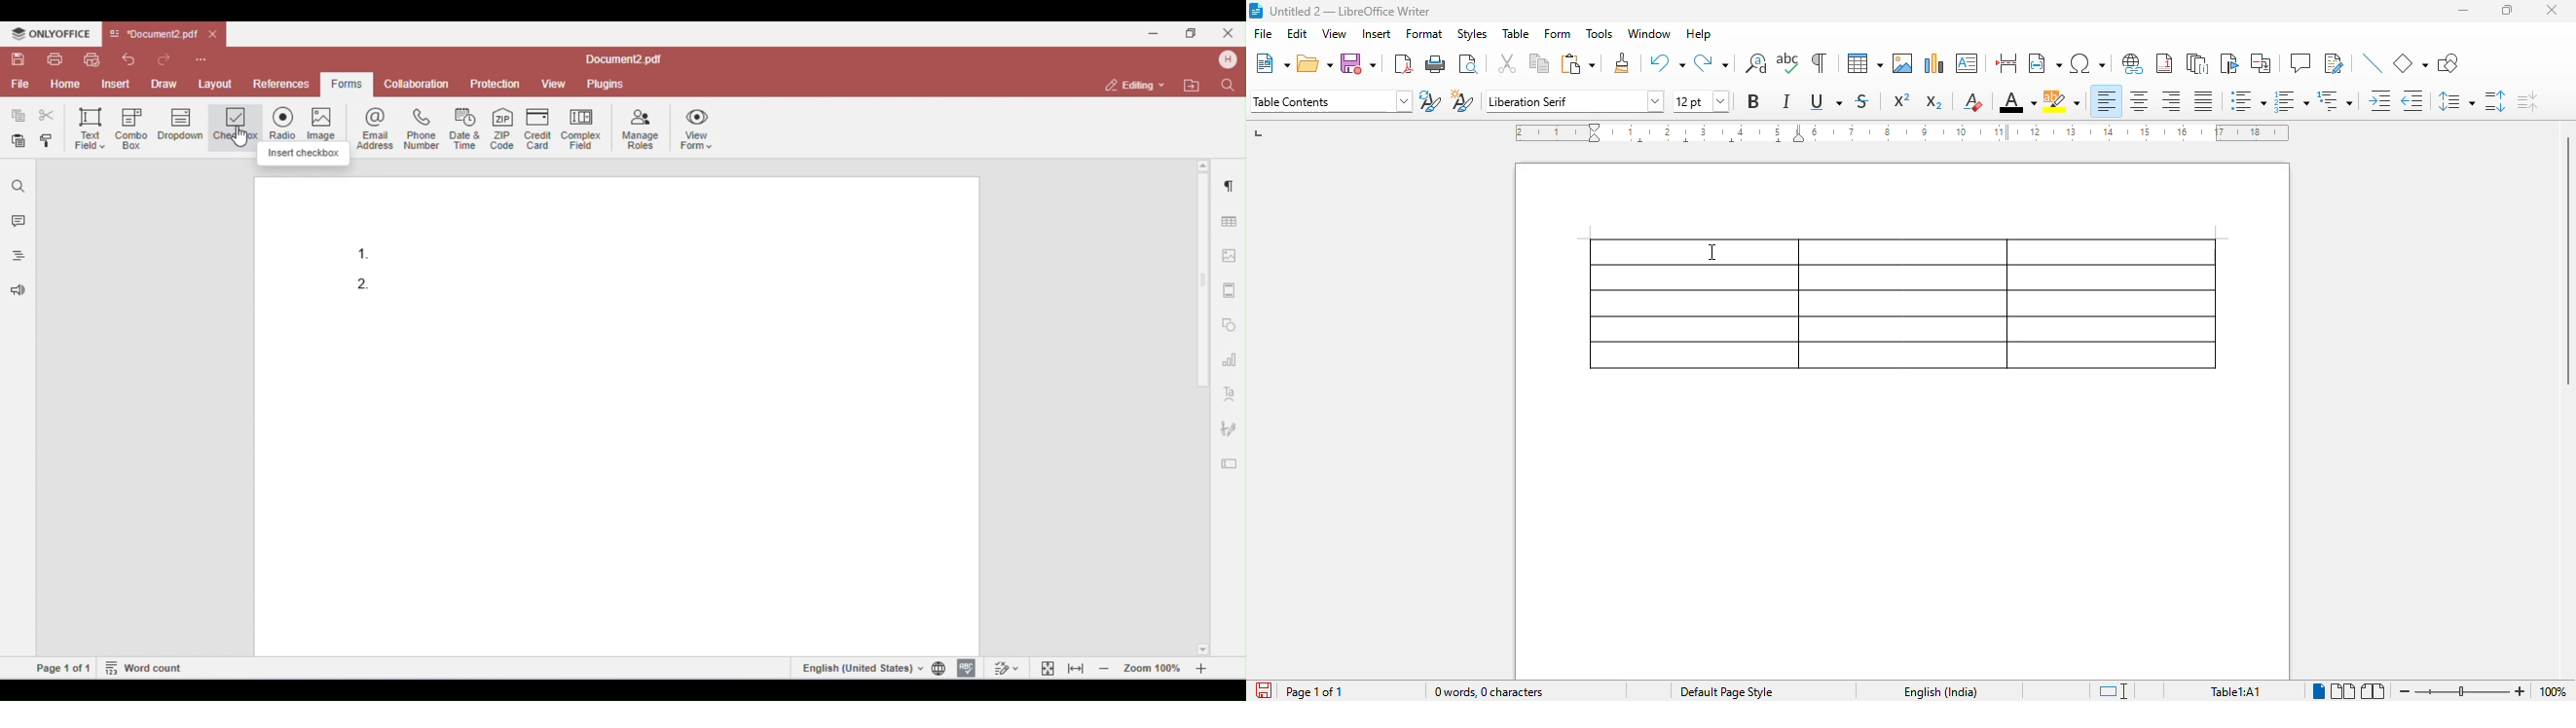 This screenshot has width=2576, height=728. Describe the element at coordinates (2113, 690) in the screenshot. I see `standard selection` at that location.